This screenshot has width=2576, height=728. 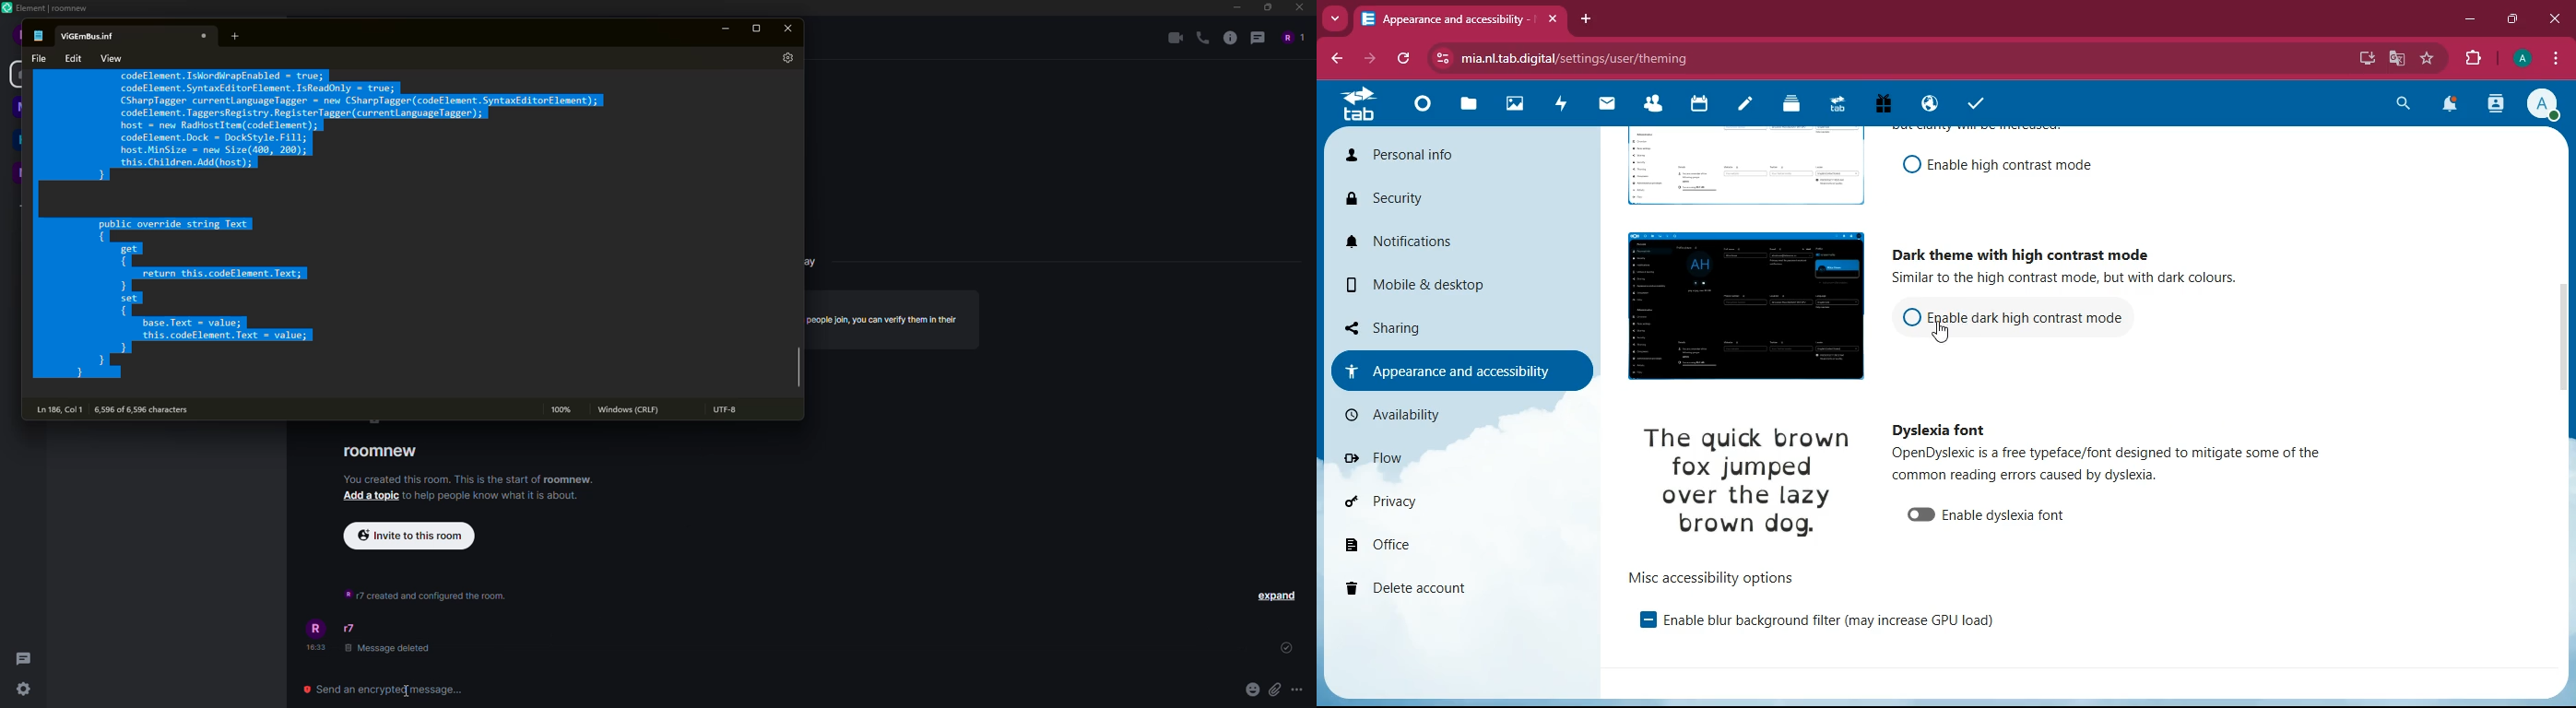 What do you see at coordinates (91, 34) in the screenshot?
I see `note` at bounding box center [91, 34].